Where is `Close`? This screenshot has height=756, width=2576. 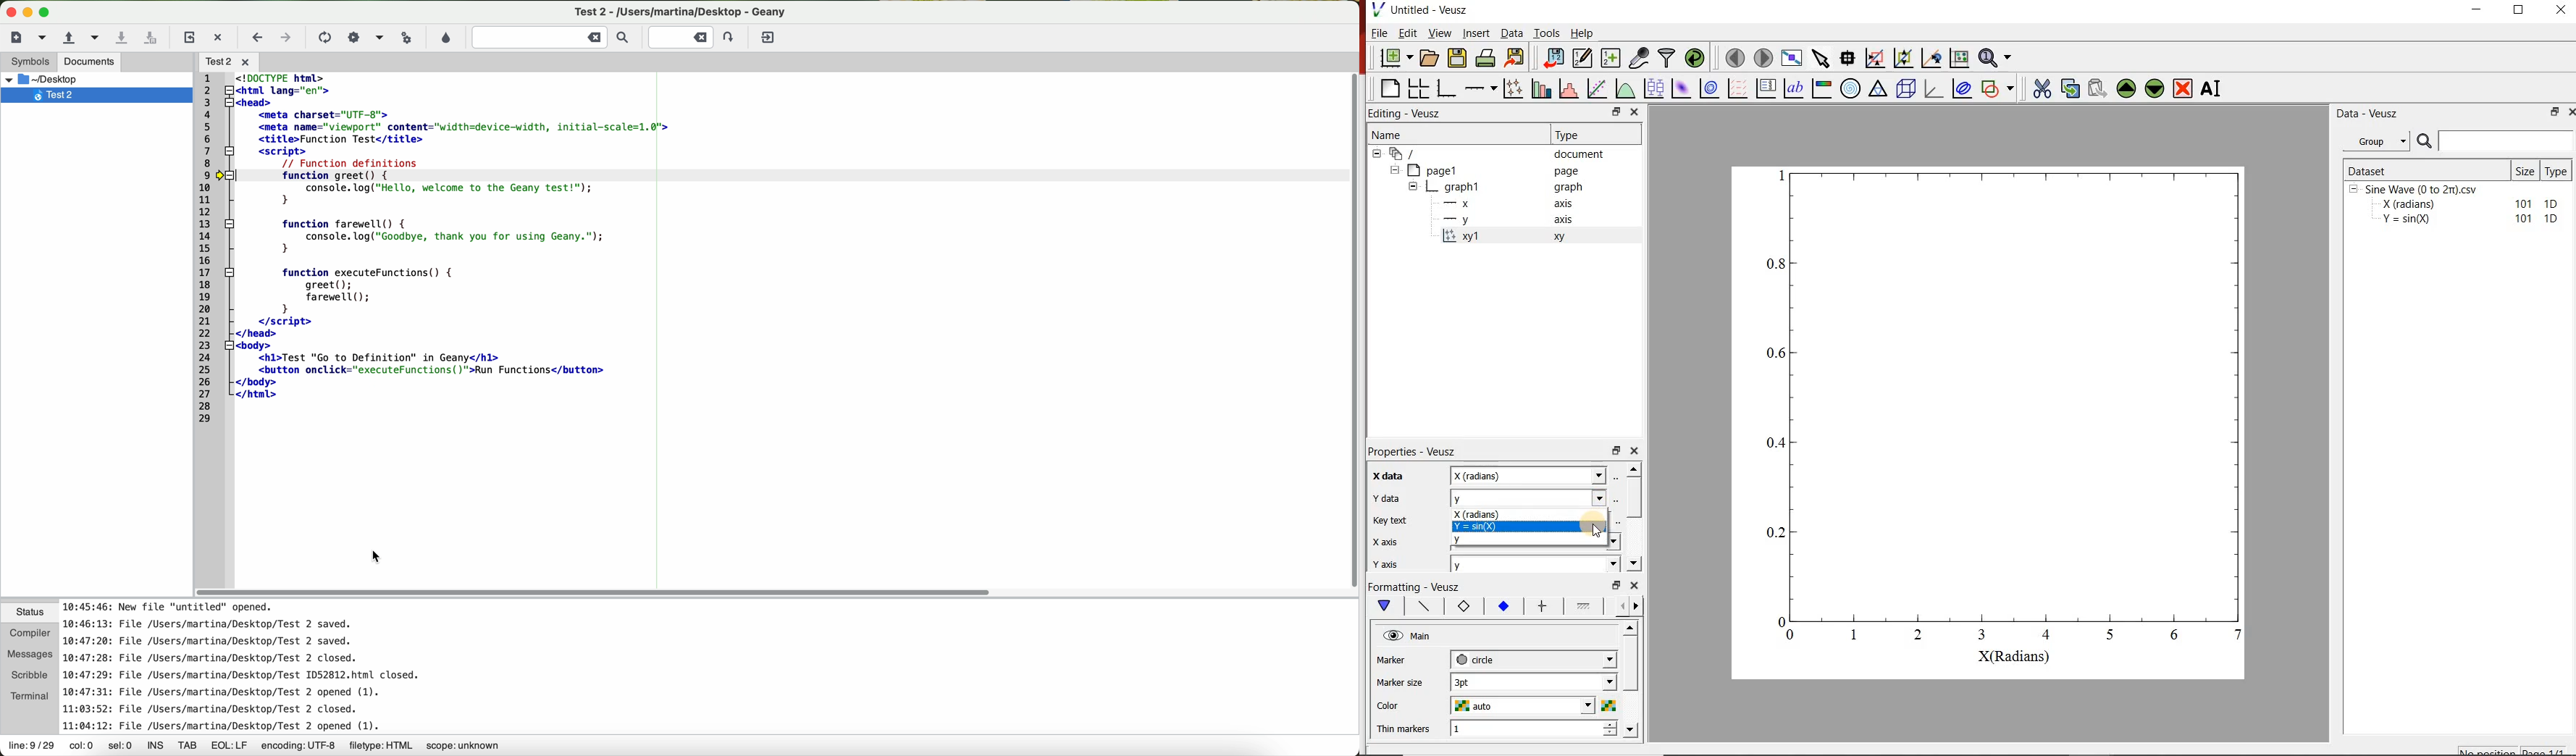
Close is located at coordinates (2562, 9).